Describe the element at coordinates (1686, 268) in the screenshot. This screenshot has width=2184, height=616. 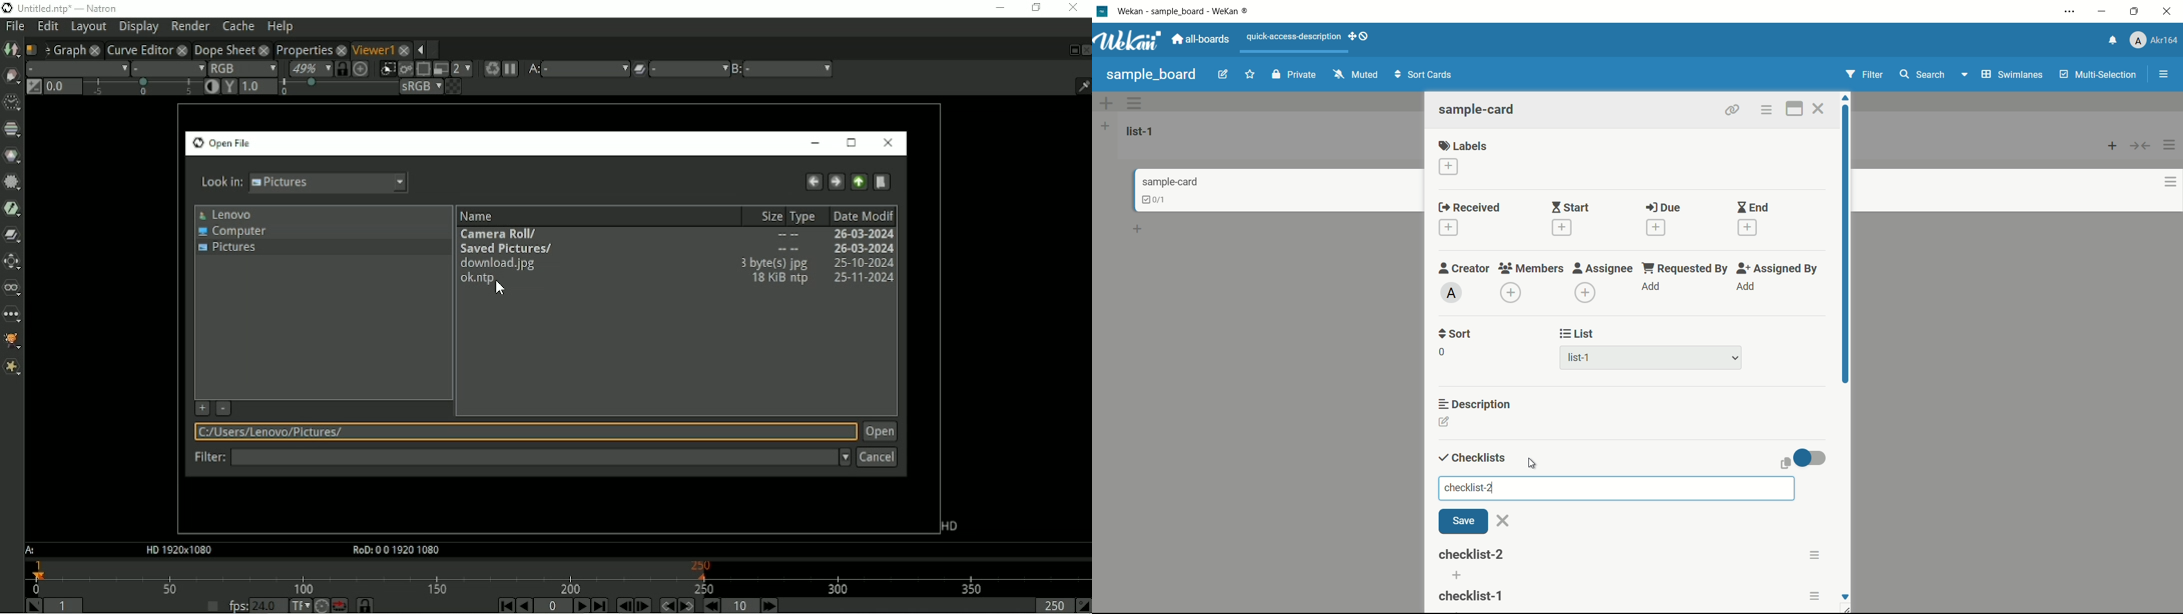
I see `requested by` at that location.